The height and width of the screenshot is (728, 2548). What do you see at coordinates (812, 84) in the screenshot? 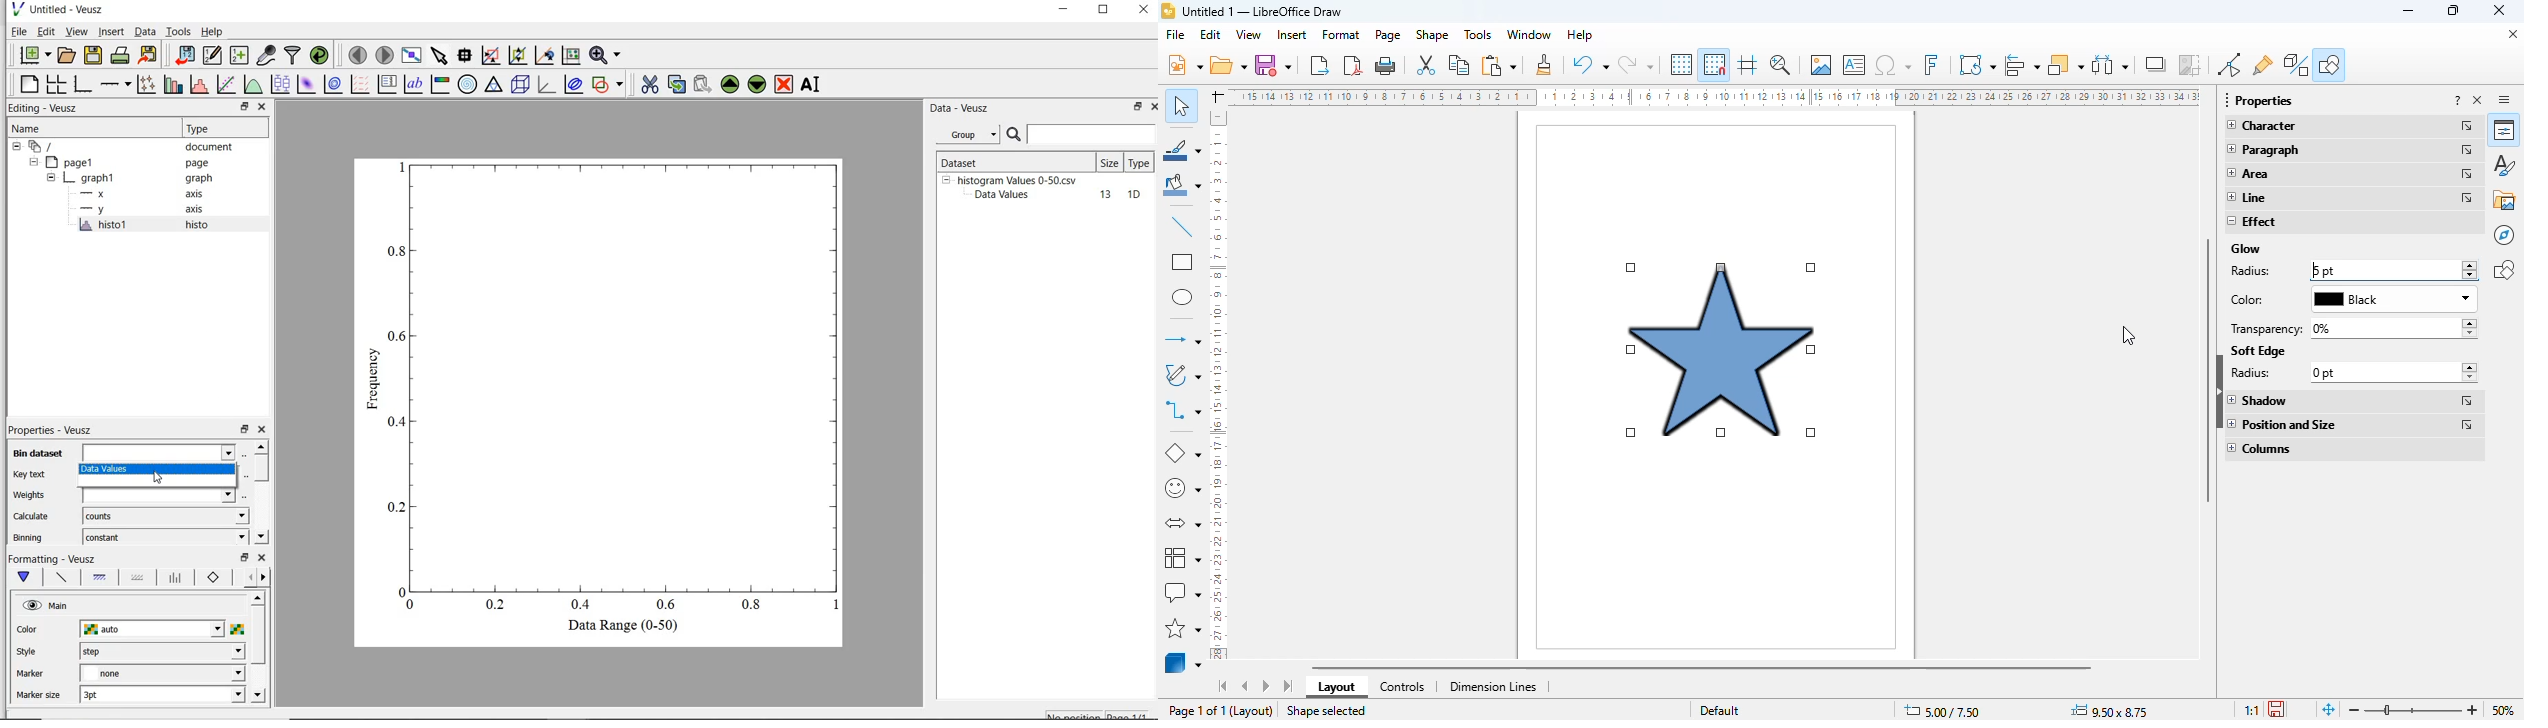
I see `rename the selected widget` at bounding box center [812, 84].